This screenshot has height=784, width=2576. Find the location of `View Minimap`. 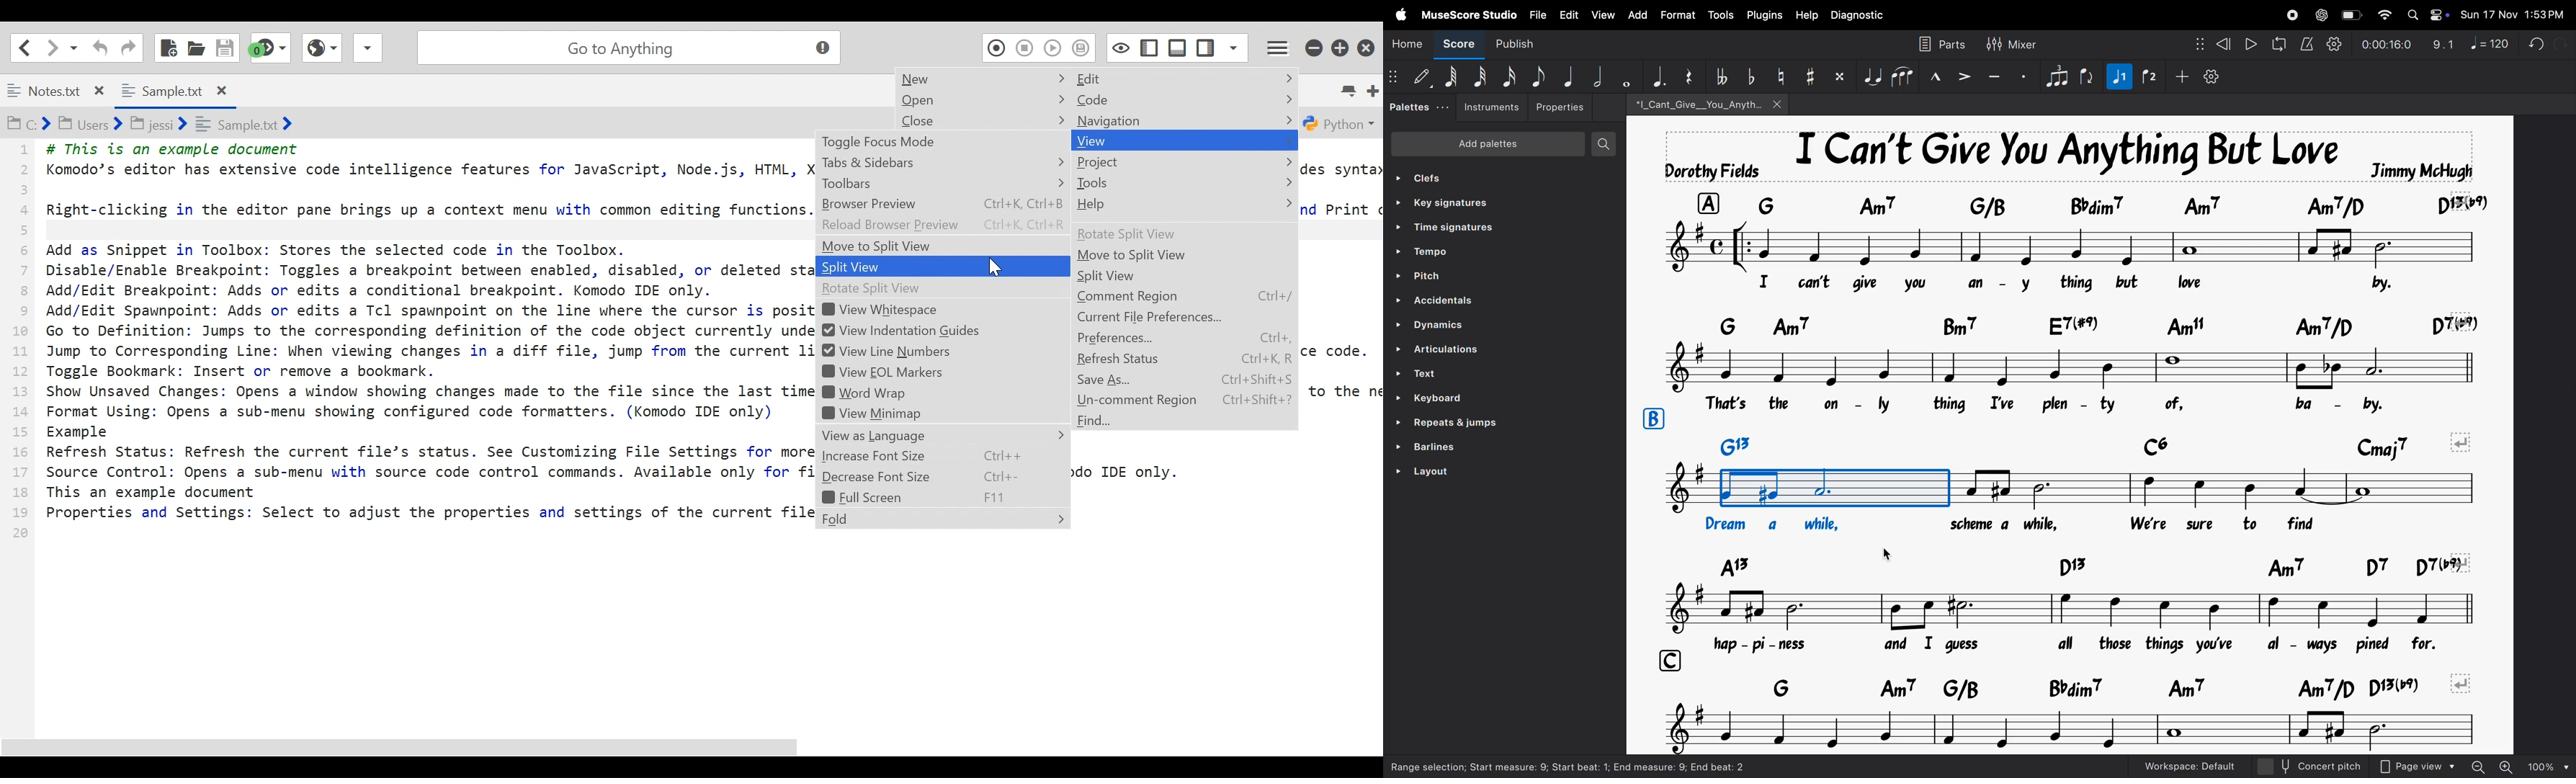

View Minimap is located at coordinates (940, 412).